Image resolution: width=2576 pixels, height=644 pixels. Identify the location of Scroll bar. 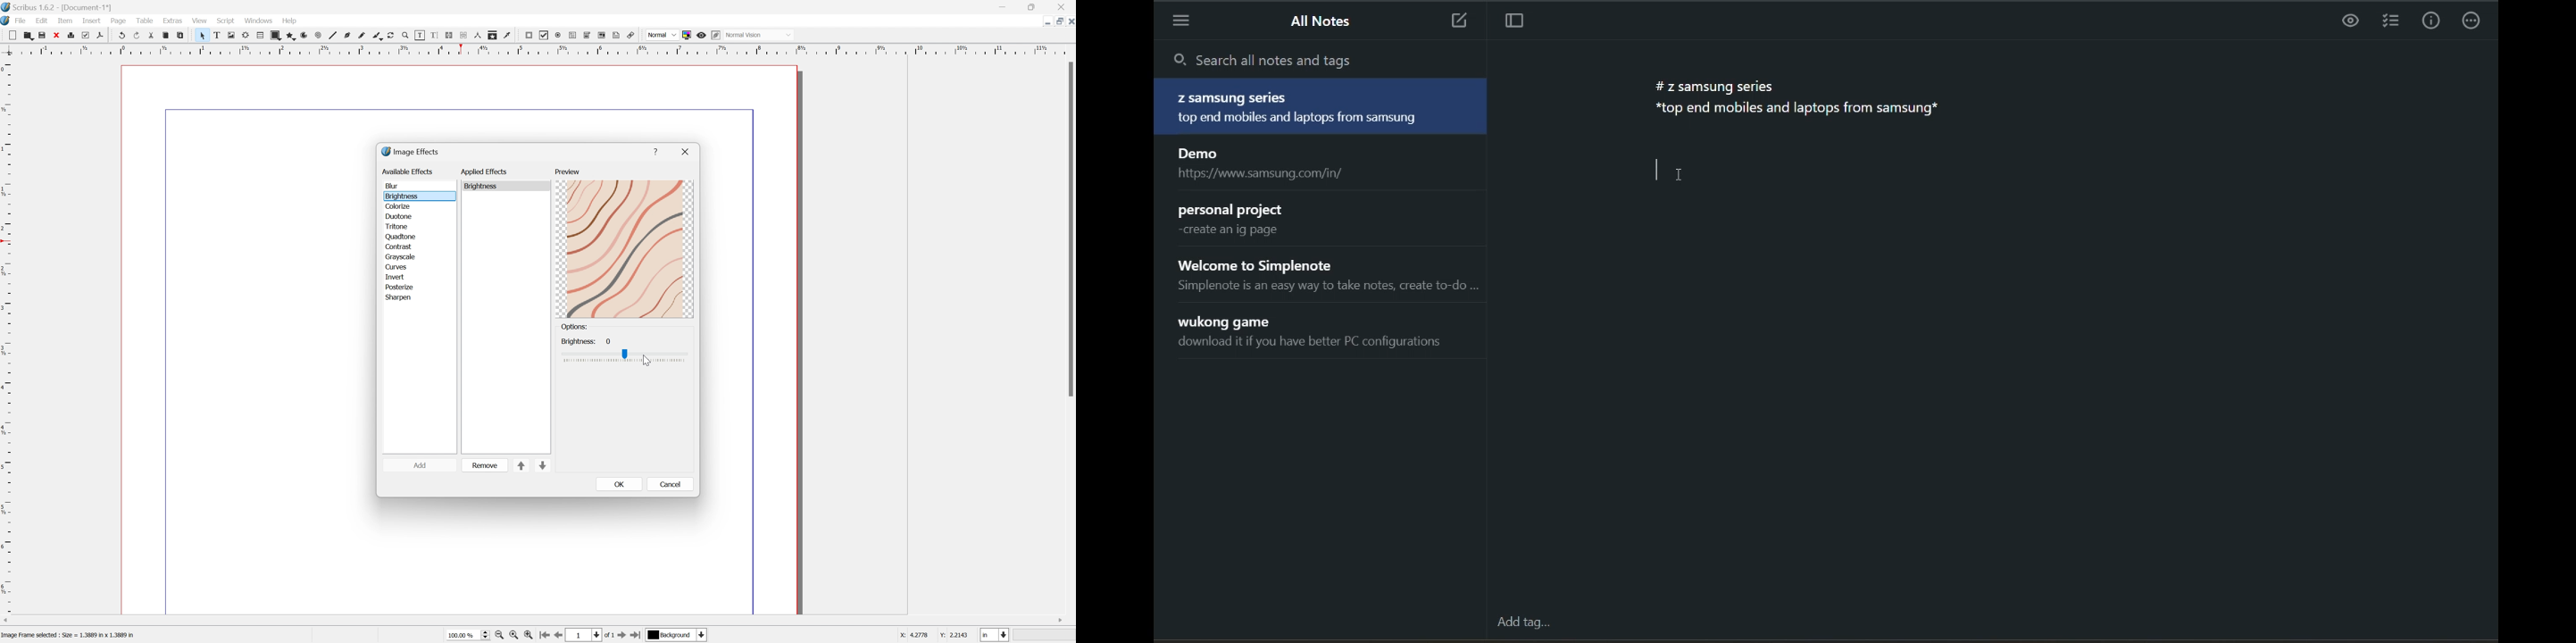
(538, 618).